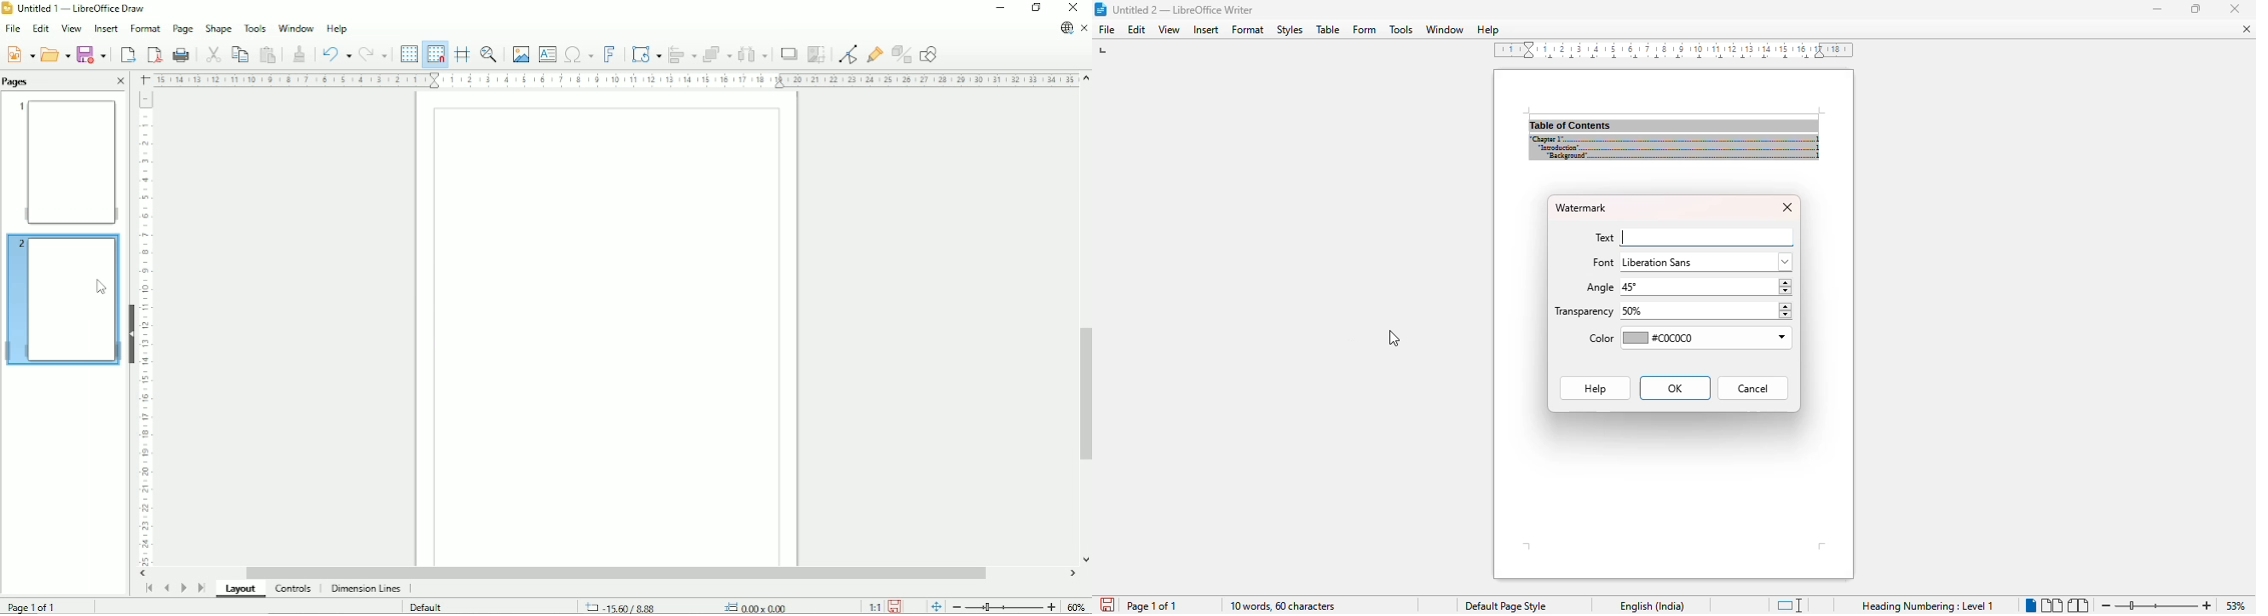  Describe the element at coordinates (614, 79) in the screenshot. I see `Horizontal scale` at that location.